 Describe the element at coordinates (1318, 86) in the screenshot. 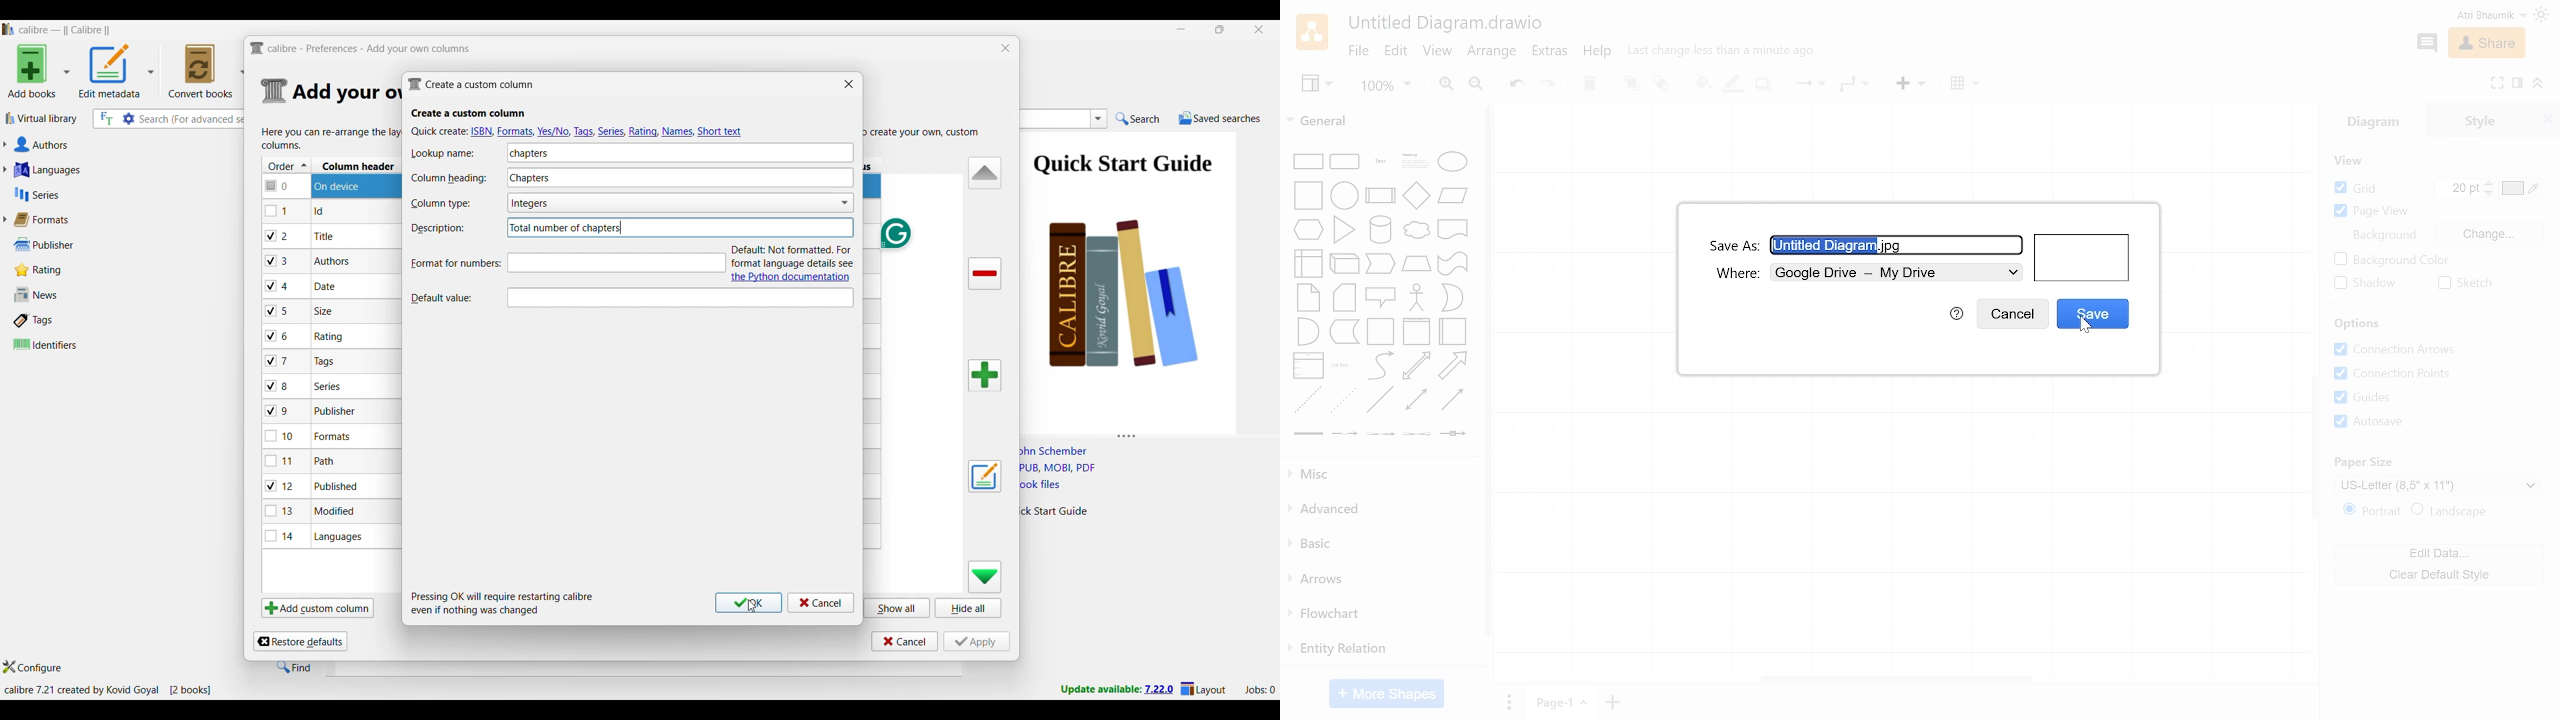

I see `View` at that location.